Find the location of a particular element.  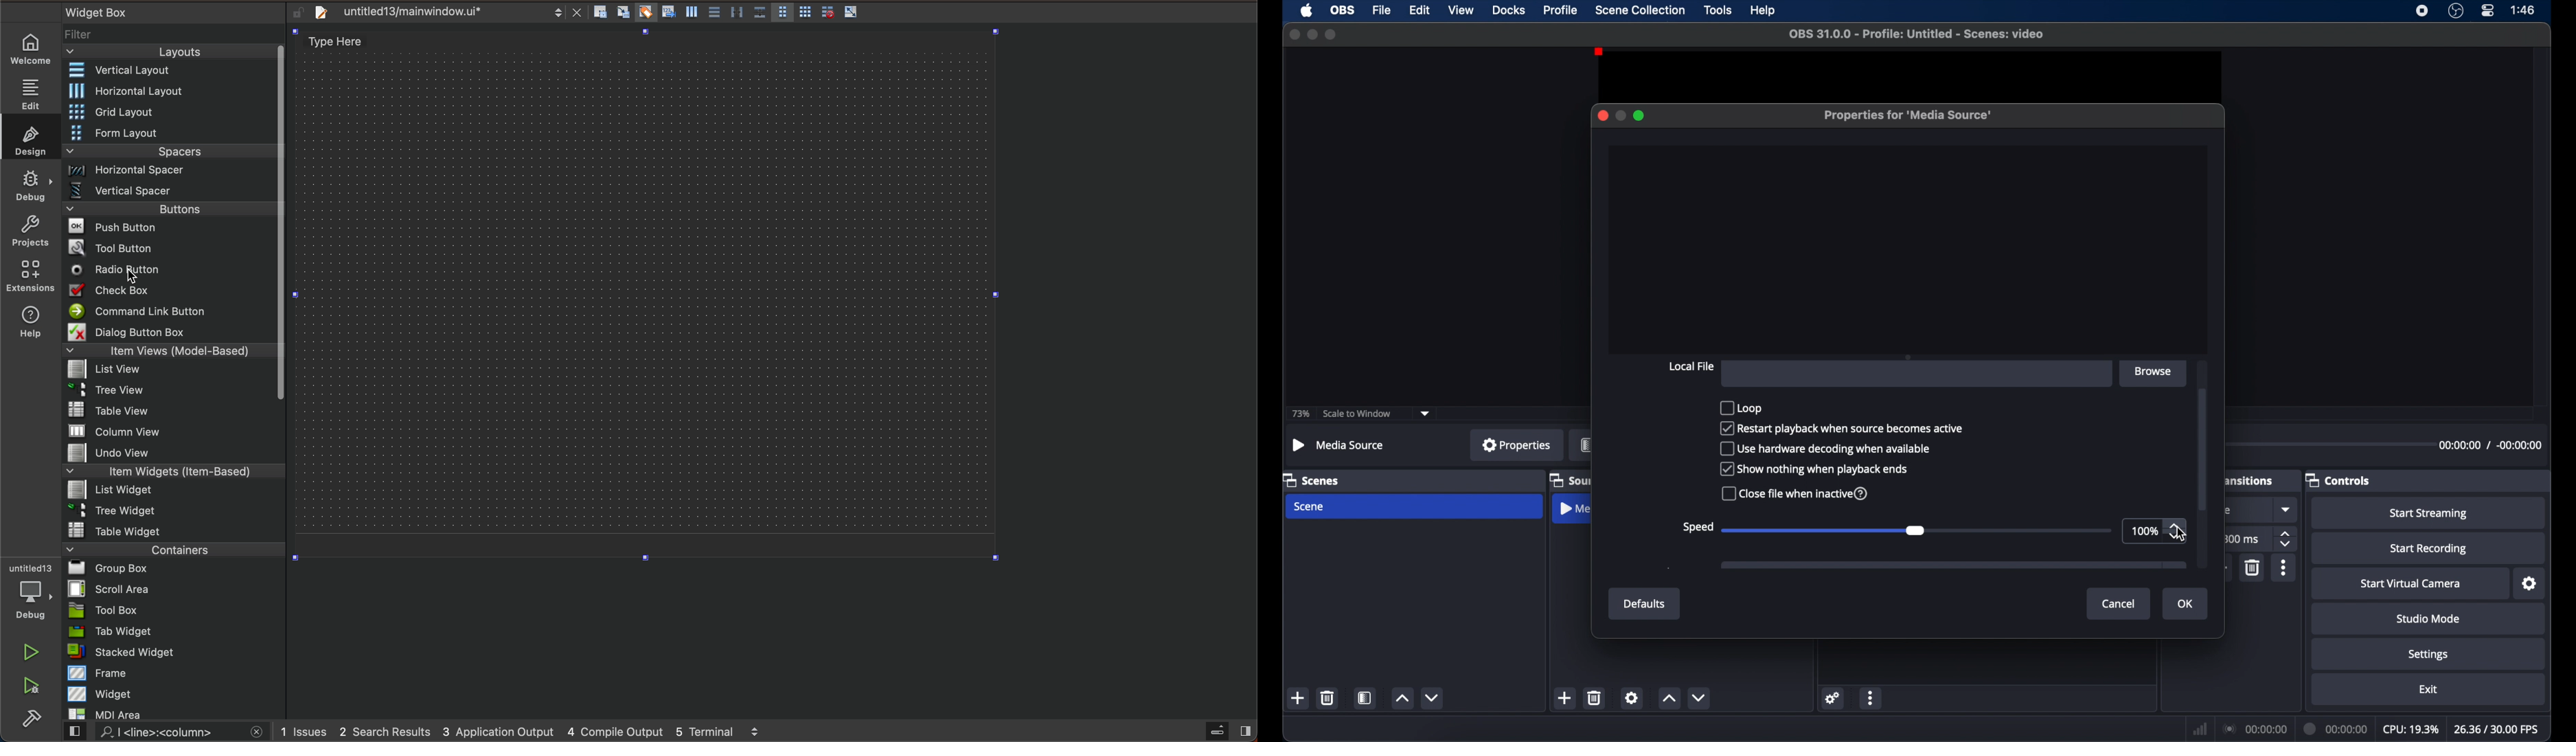

debug is located at coordinates (36, 593).